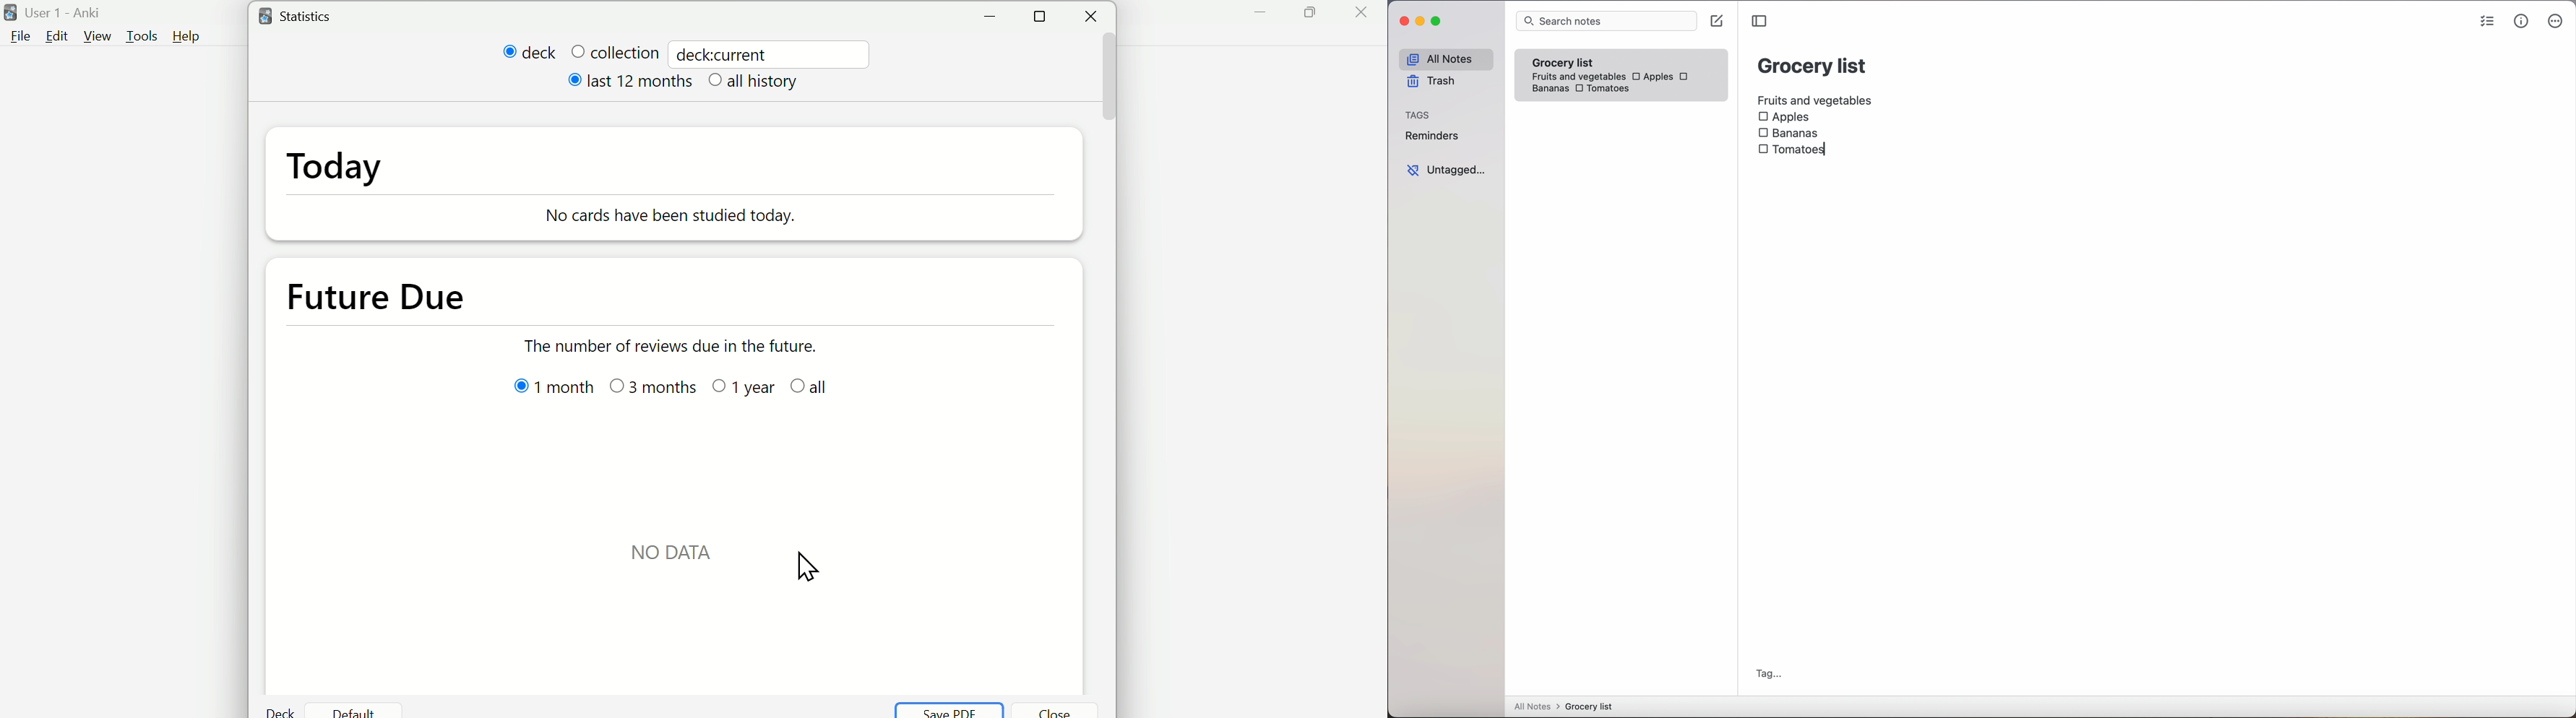 The image size is (2576, 728). Describe the element at coordinates (2486, 22) in the screenshot. I see `checklist` at that location.